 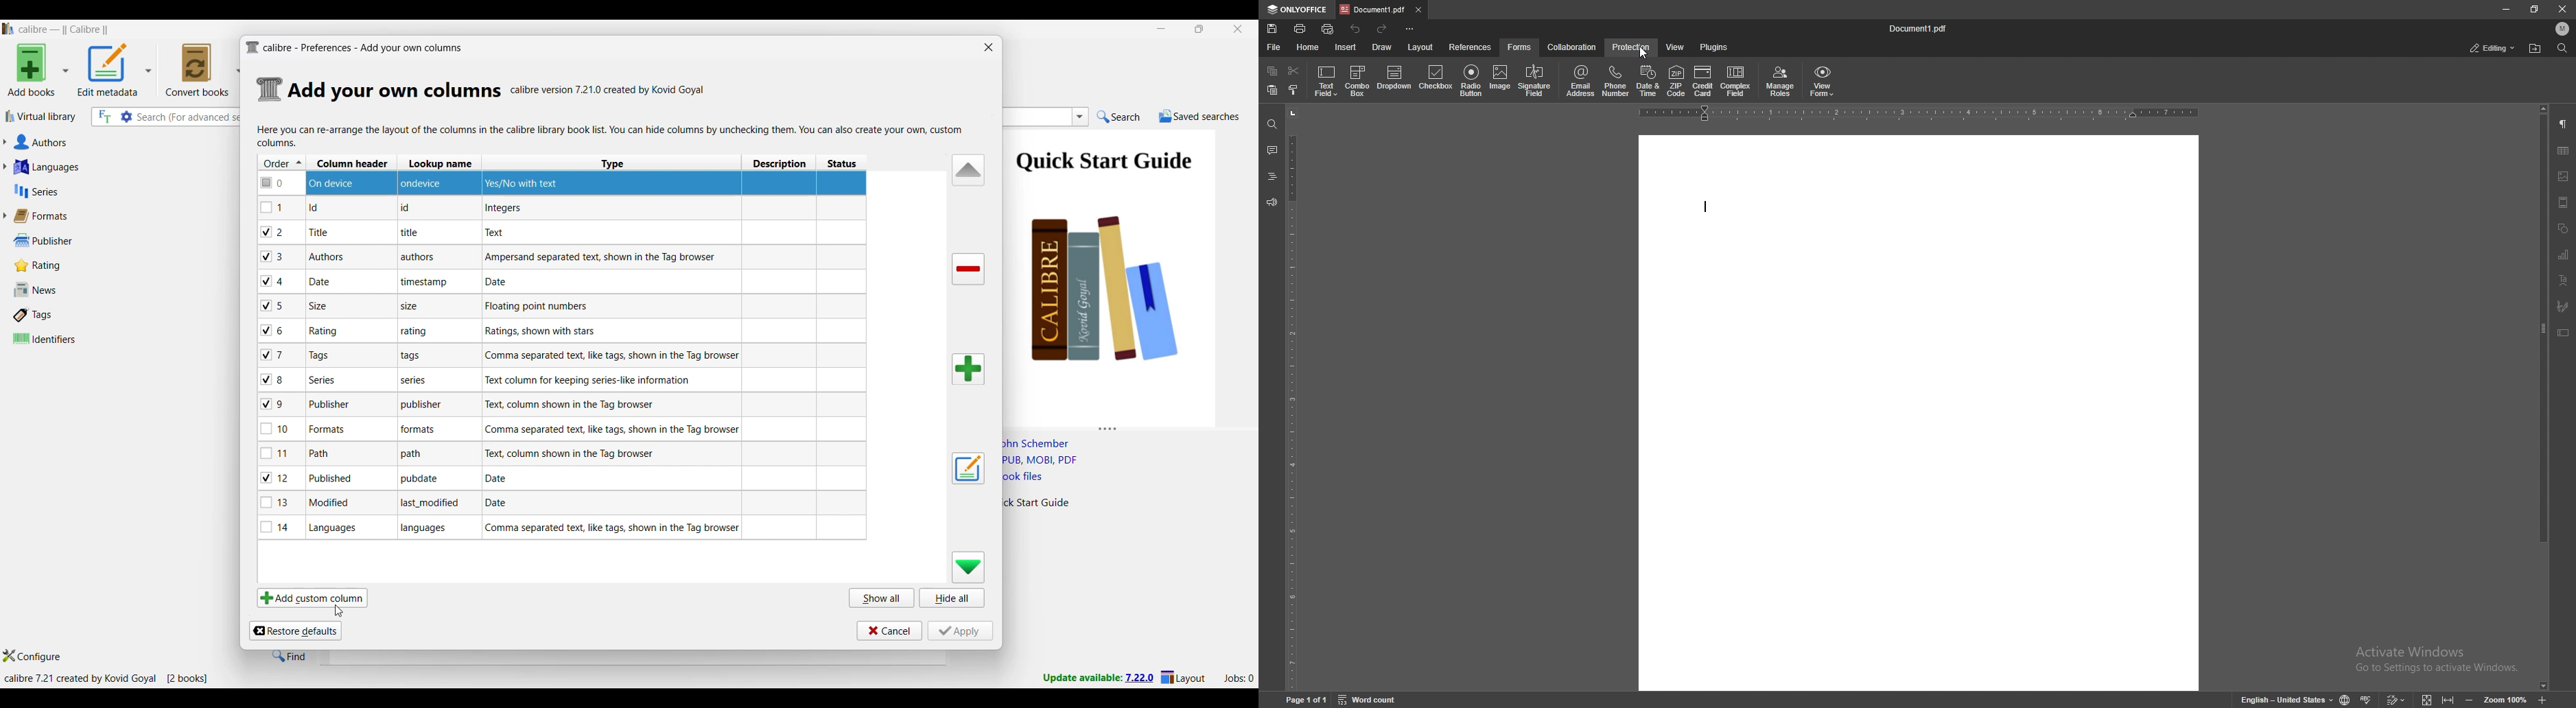 What do you see at coordinates (1615, 82) in the screenshot?
I see `phone number` at bounding box center [1615, 82].